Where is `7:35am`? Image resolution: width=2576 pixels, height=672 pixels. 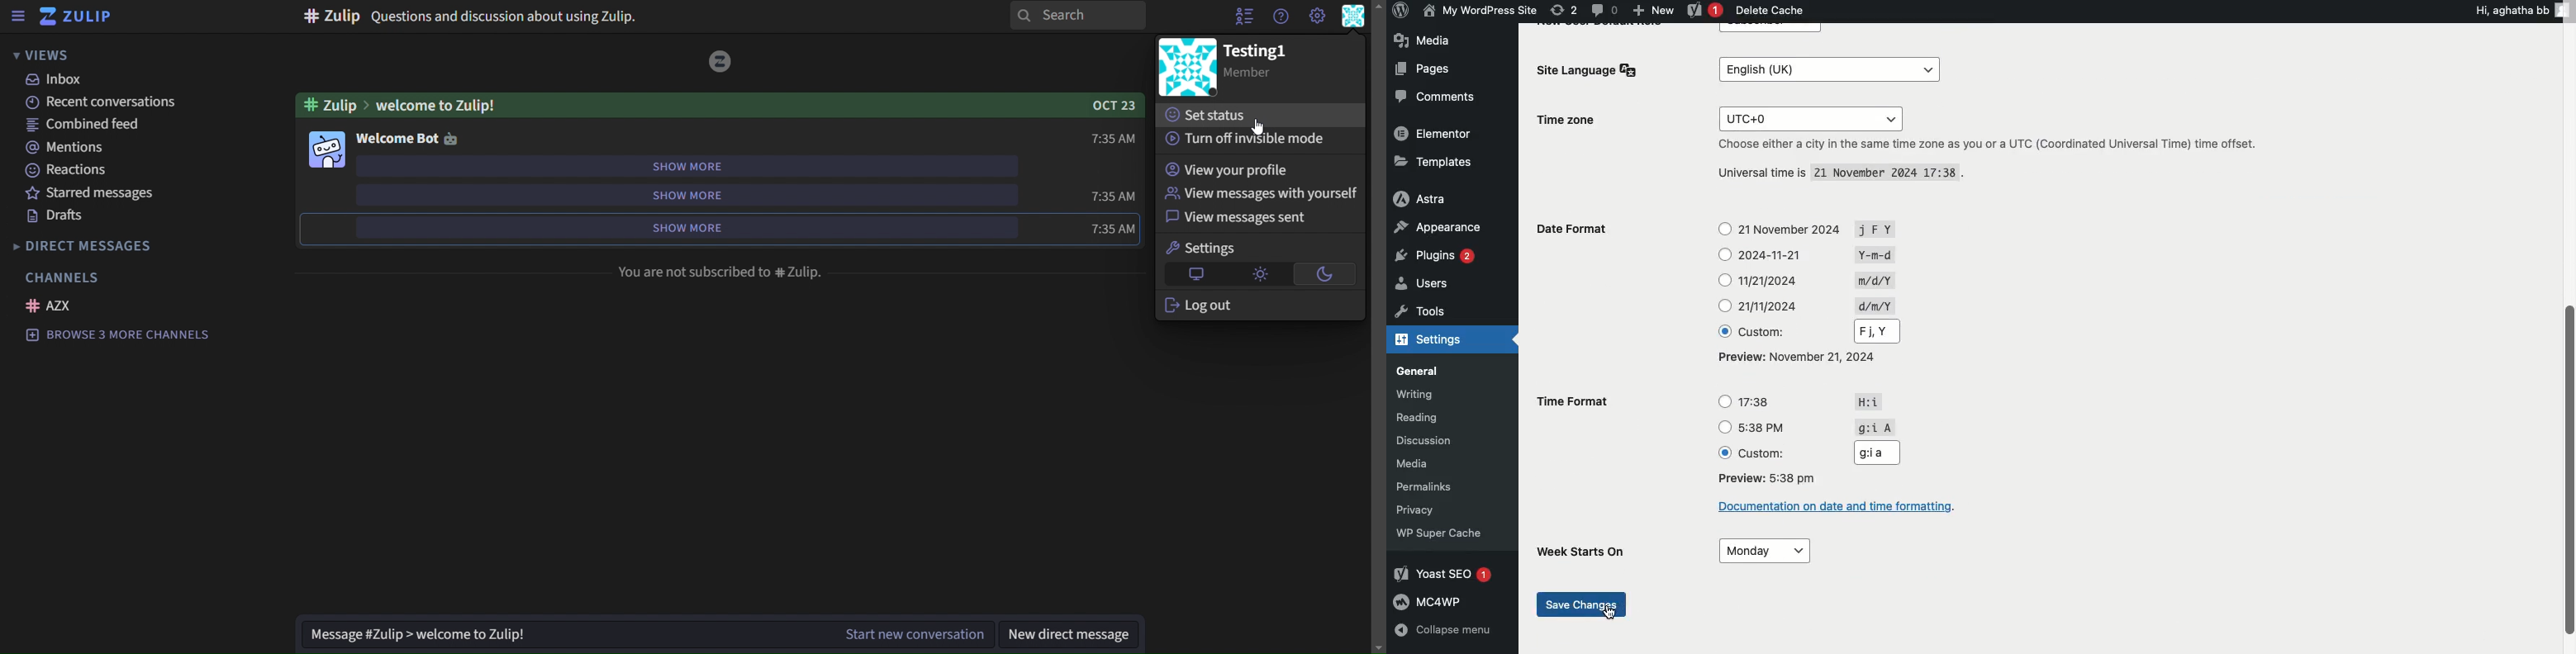
7:35am is located at coordinates (1113, 193).